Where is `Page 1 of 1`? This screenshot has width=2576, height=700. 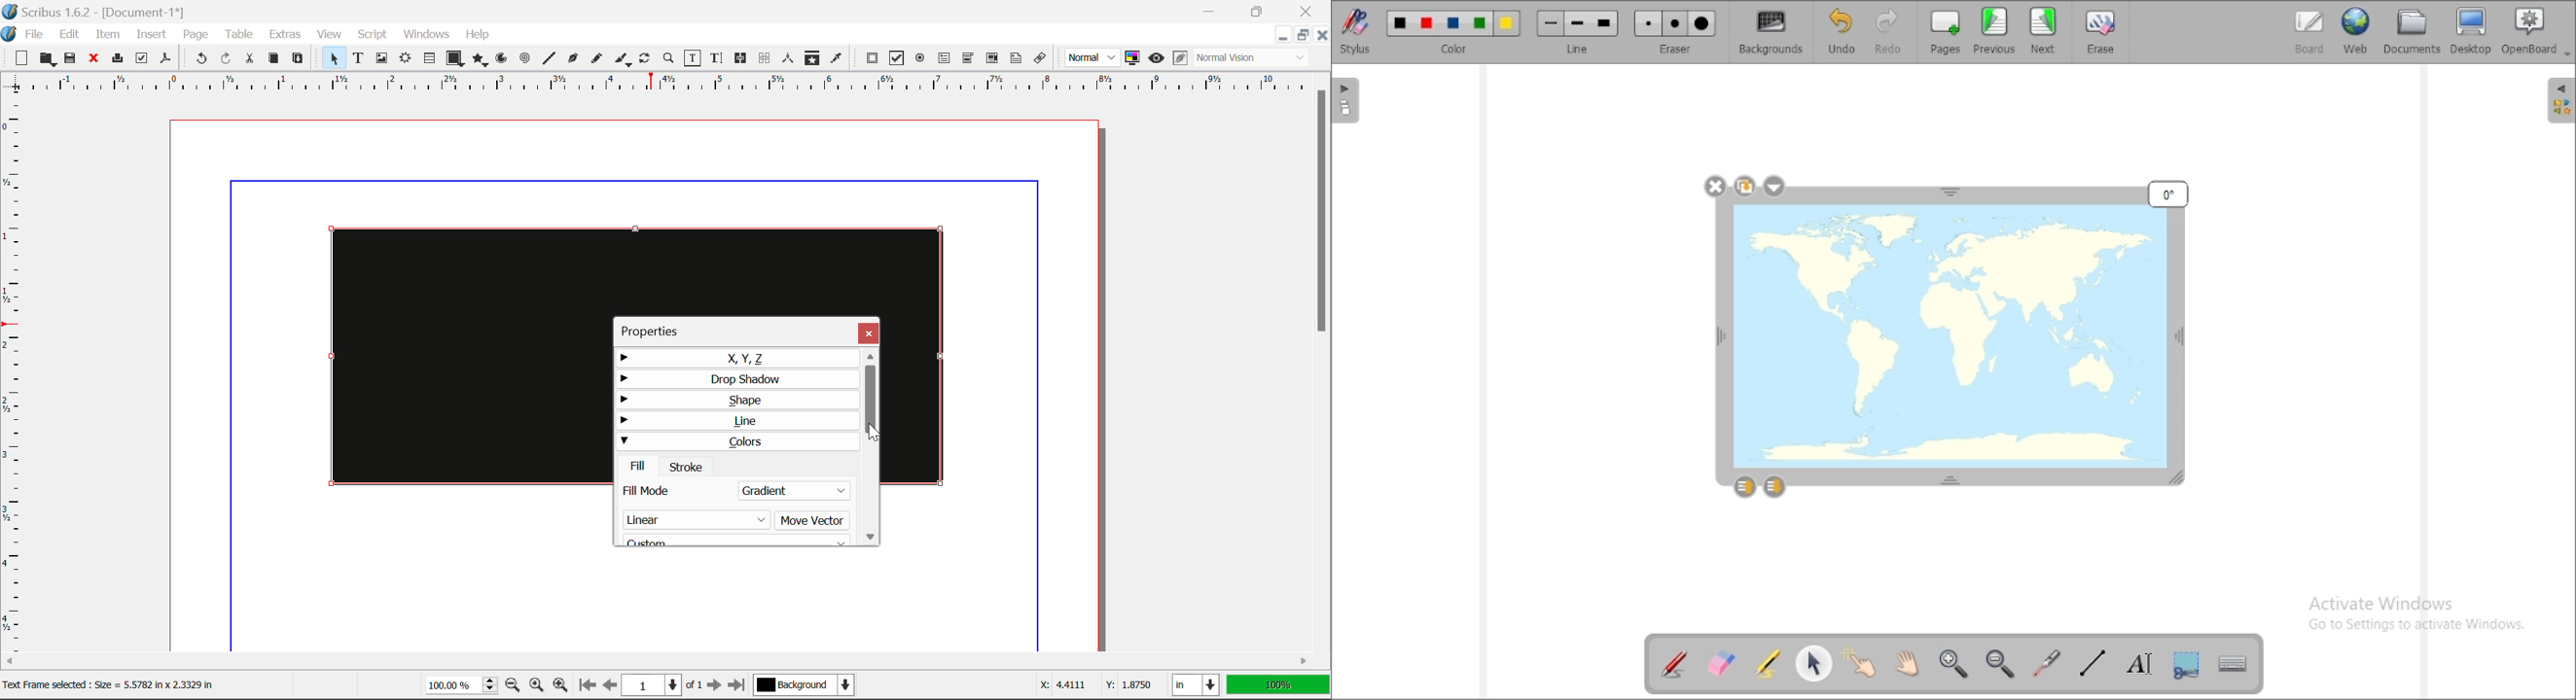 Page 1 of 1 is located at coordinates (662, 687).